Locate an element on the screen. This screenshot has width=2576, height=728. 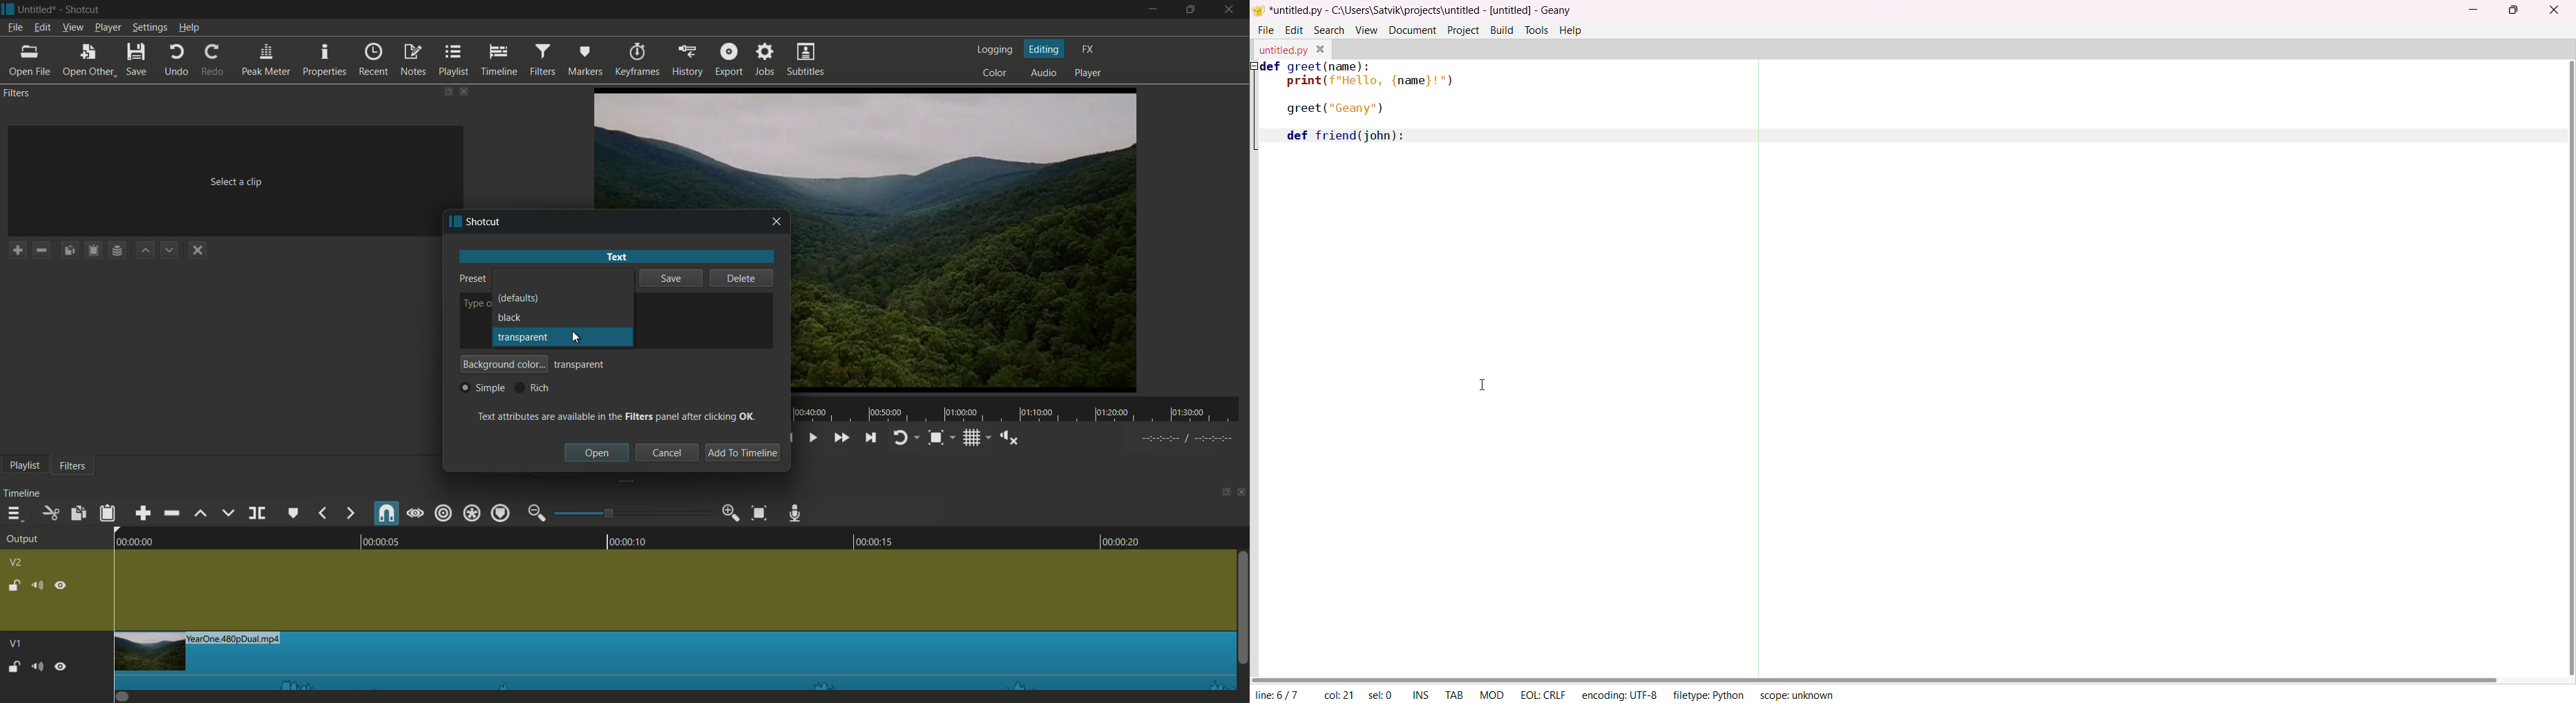
history is located at coordinates (687, 61).